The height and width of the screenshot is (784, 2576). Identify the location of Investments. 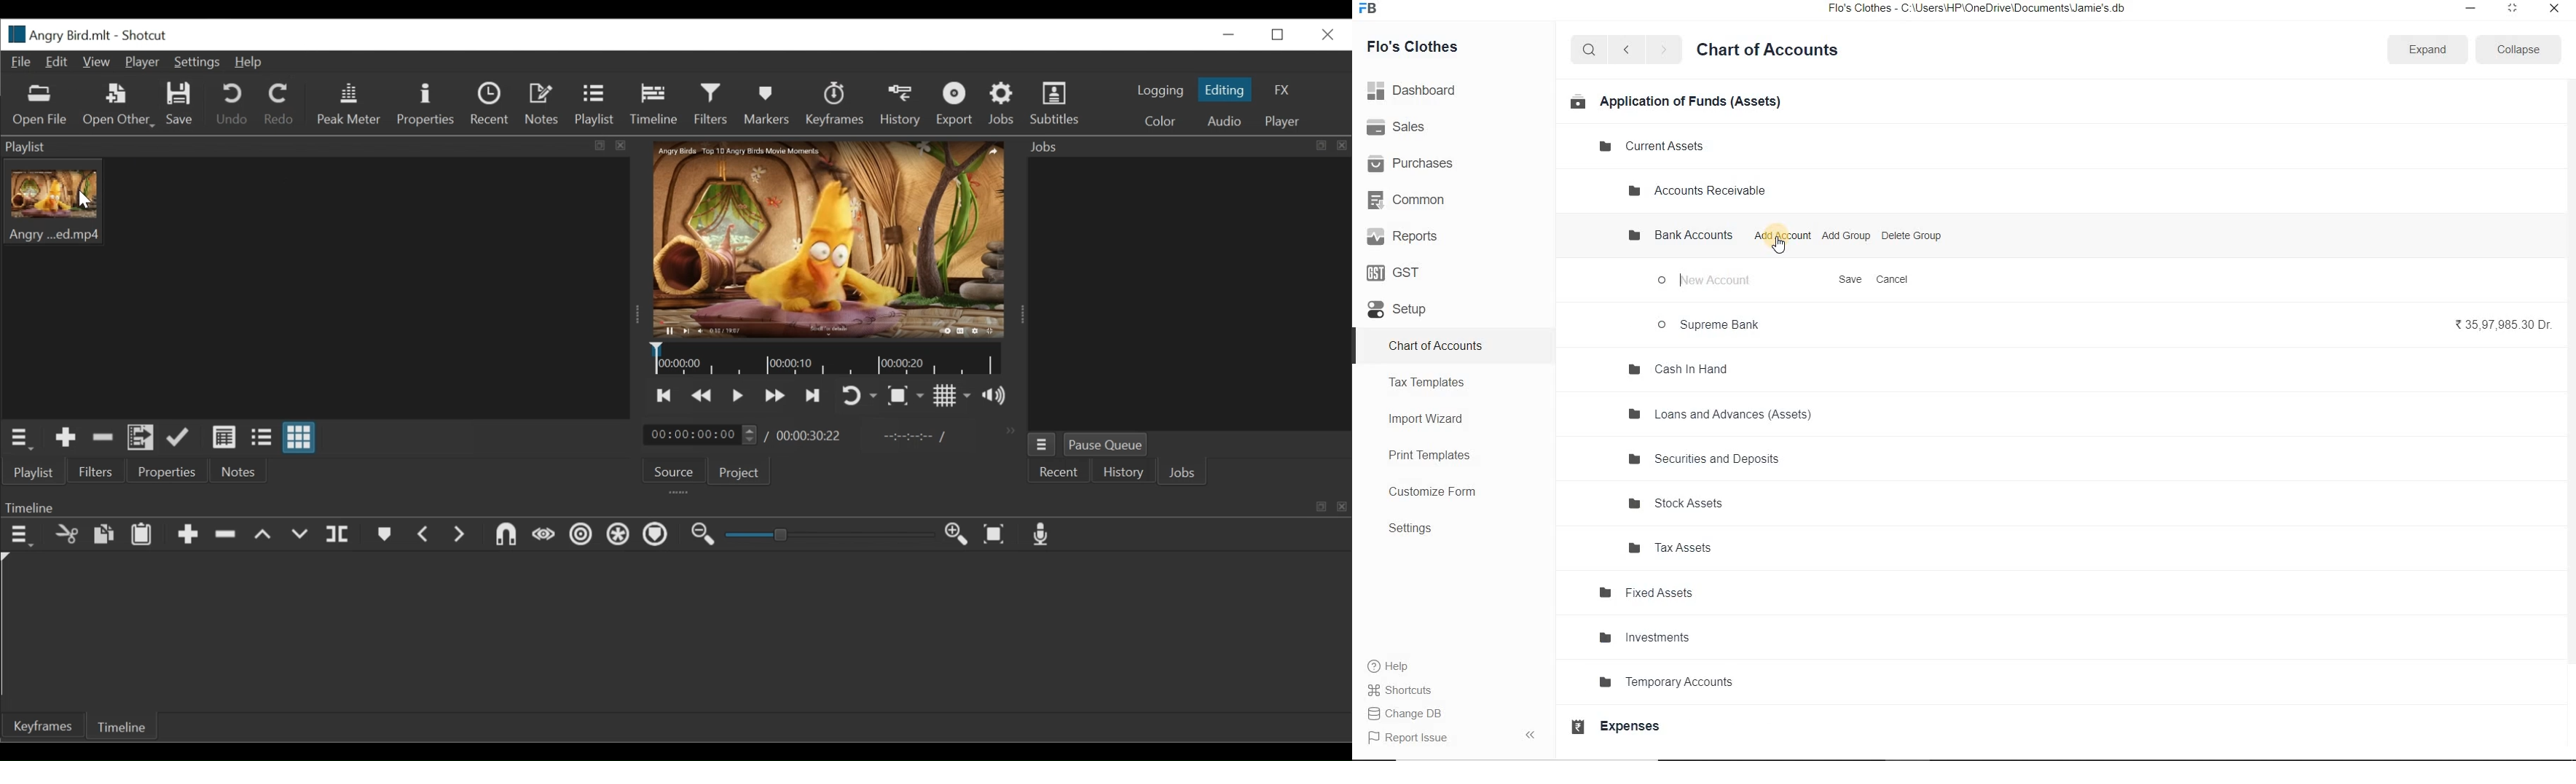
(1676, 636).